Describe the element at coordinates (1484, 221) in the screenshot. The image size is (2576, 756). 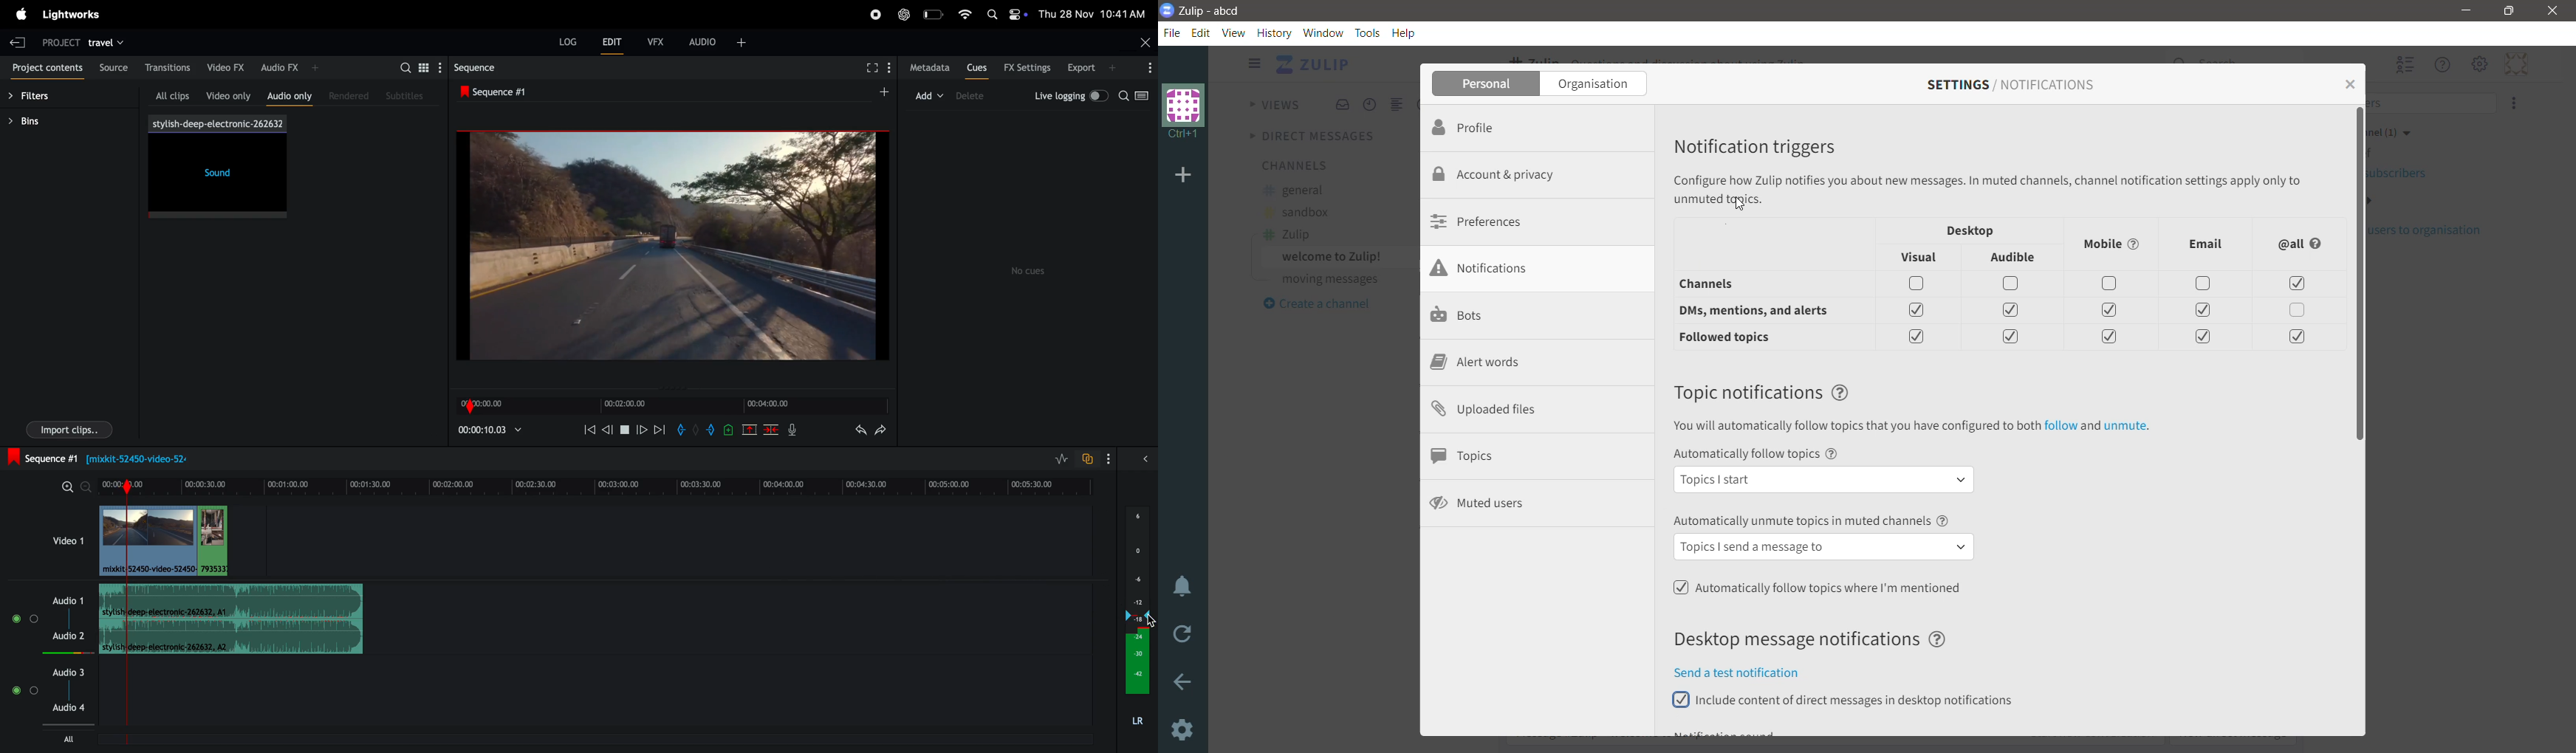
I see `Preferences` at that location.